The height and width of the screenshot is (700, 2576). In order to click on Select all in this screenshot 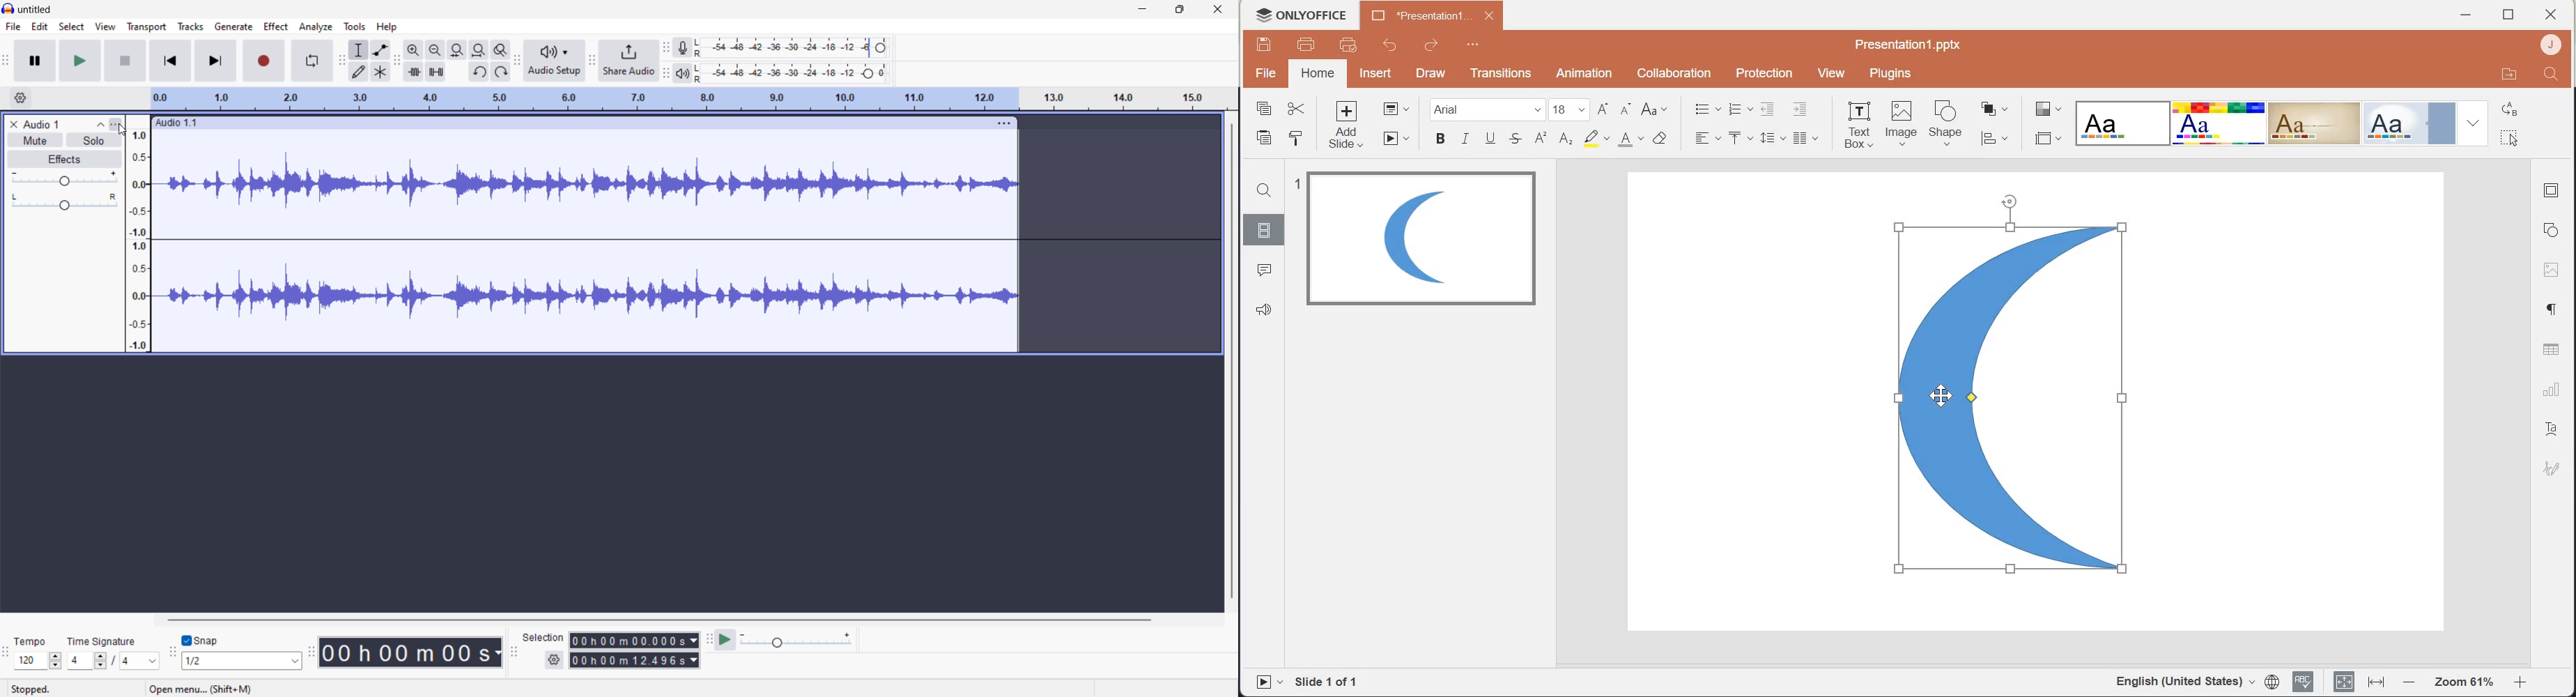, I will do `click(2516, 135)`.